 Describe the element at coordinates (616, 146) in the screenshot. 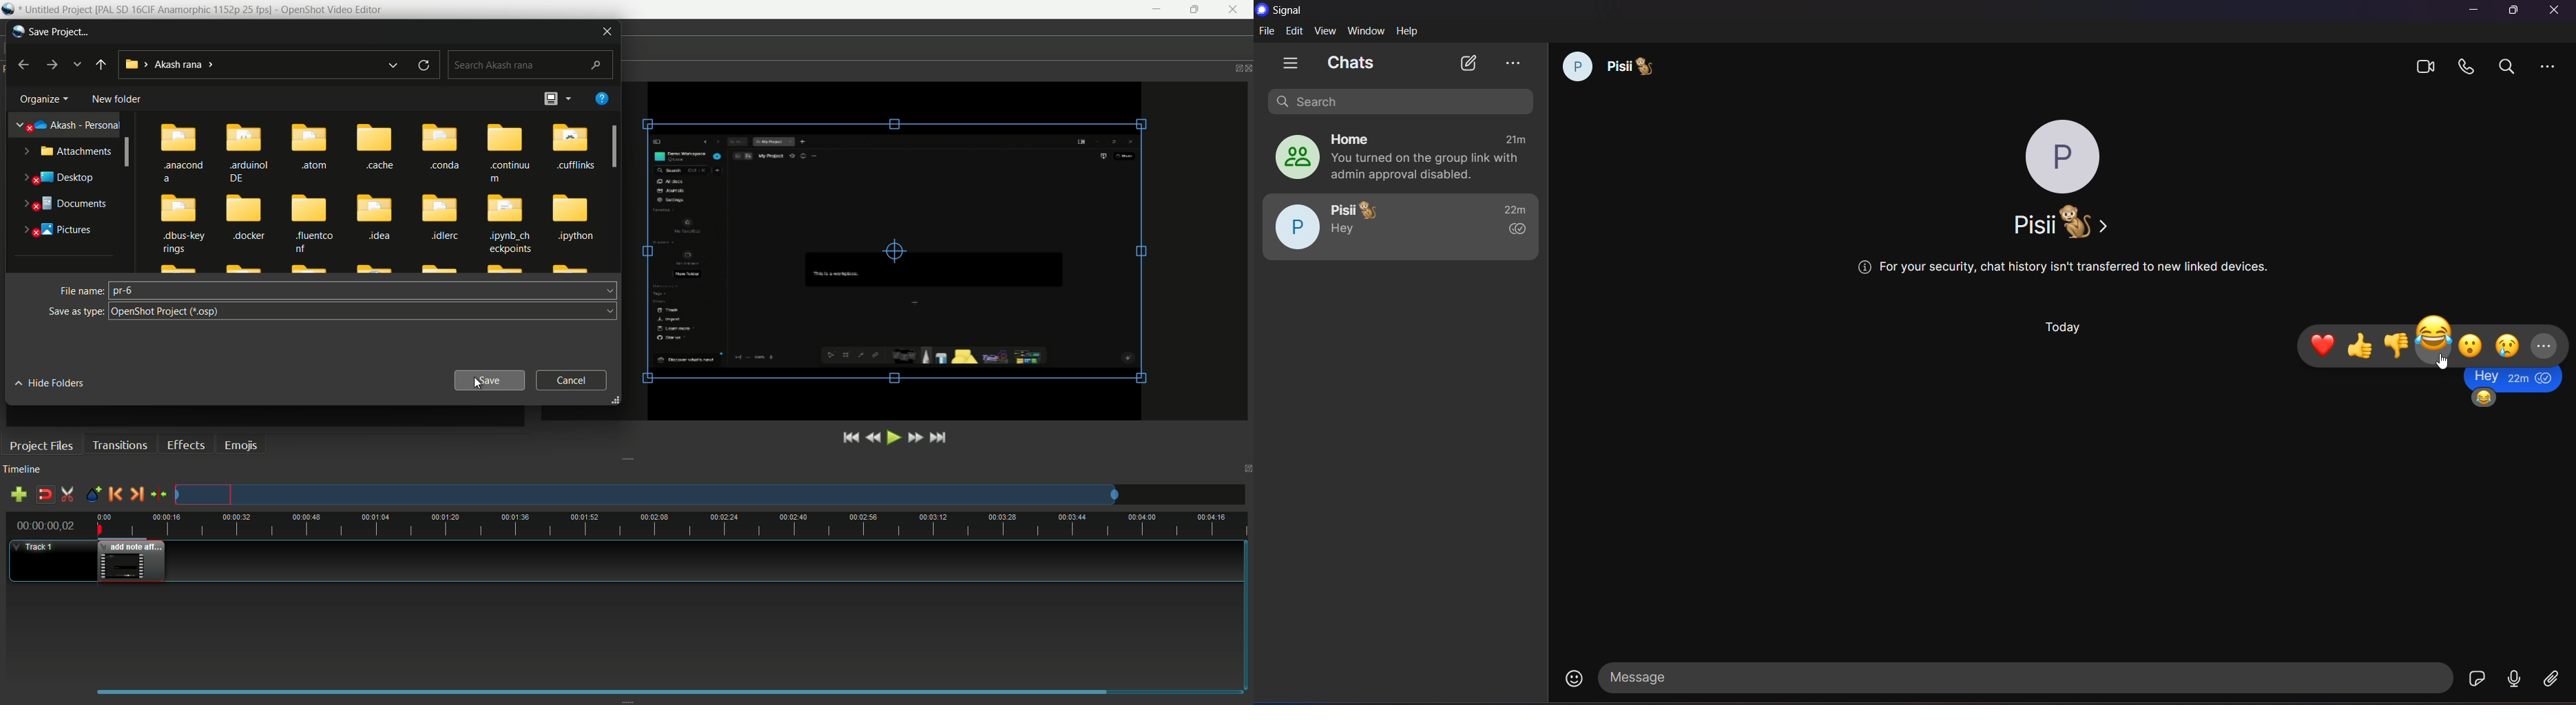

I see `scroll bar` at that location.